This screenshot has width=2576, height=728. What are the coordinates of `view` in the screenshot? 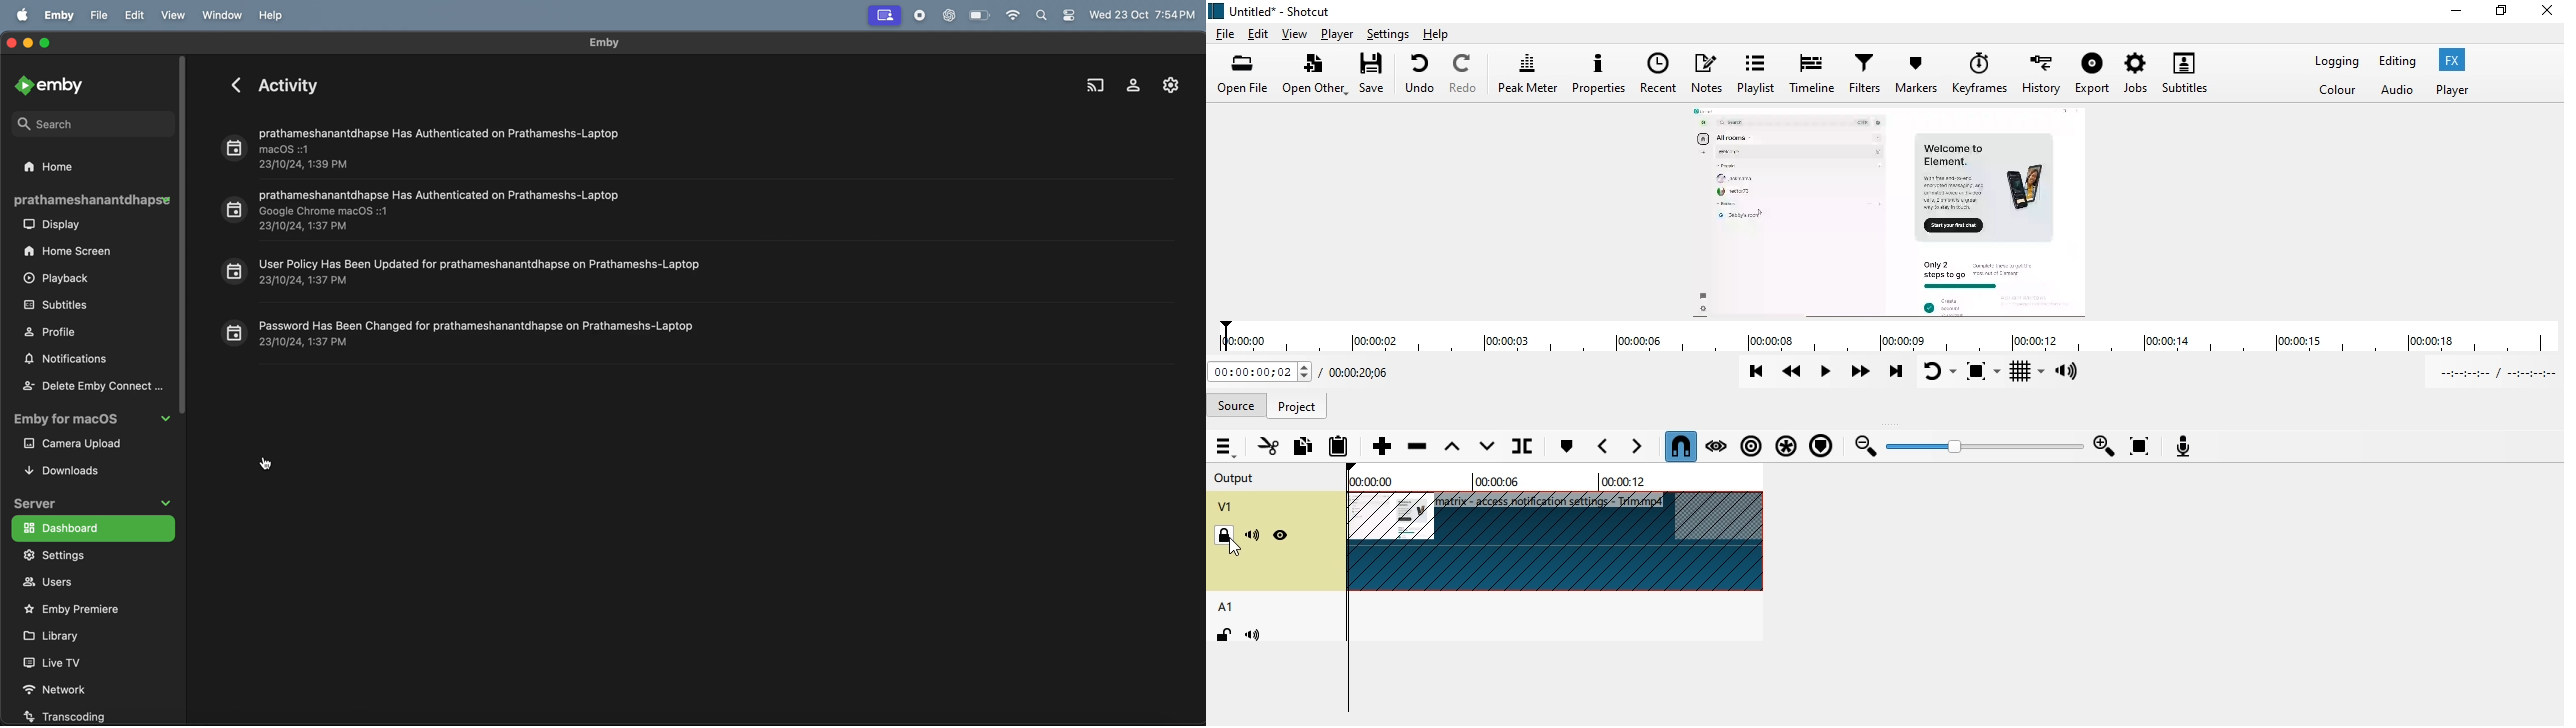 It's located at (177, 14).